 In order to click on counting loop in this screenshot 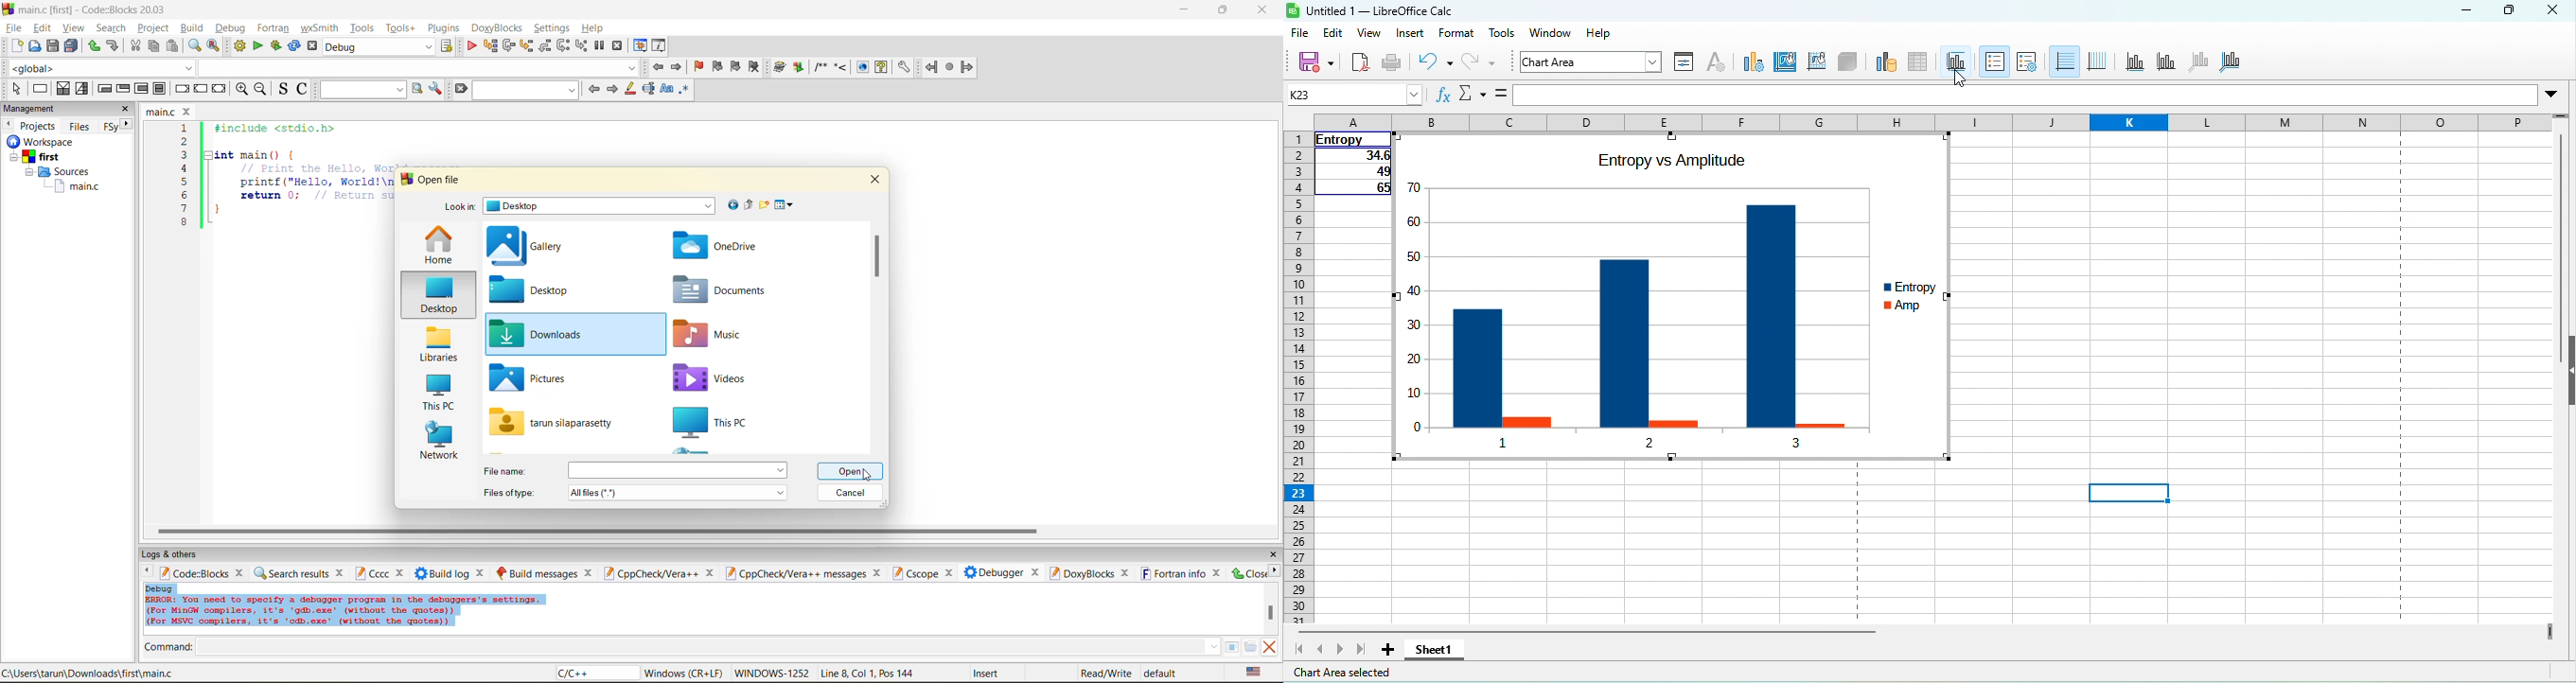, I will do `click(142, 90)`.